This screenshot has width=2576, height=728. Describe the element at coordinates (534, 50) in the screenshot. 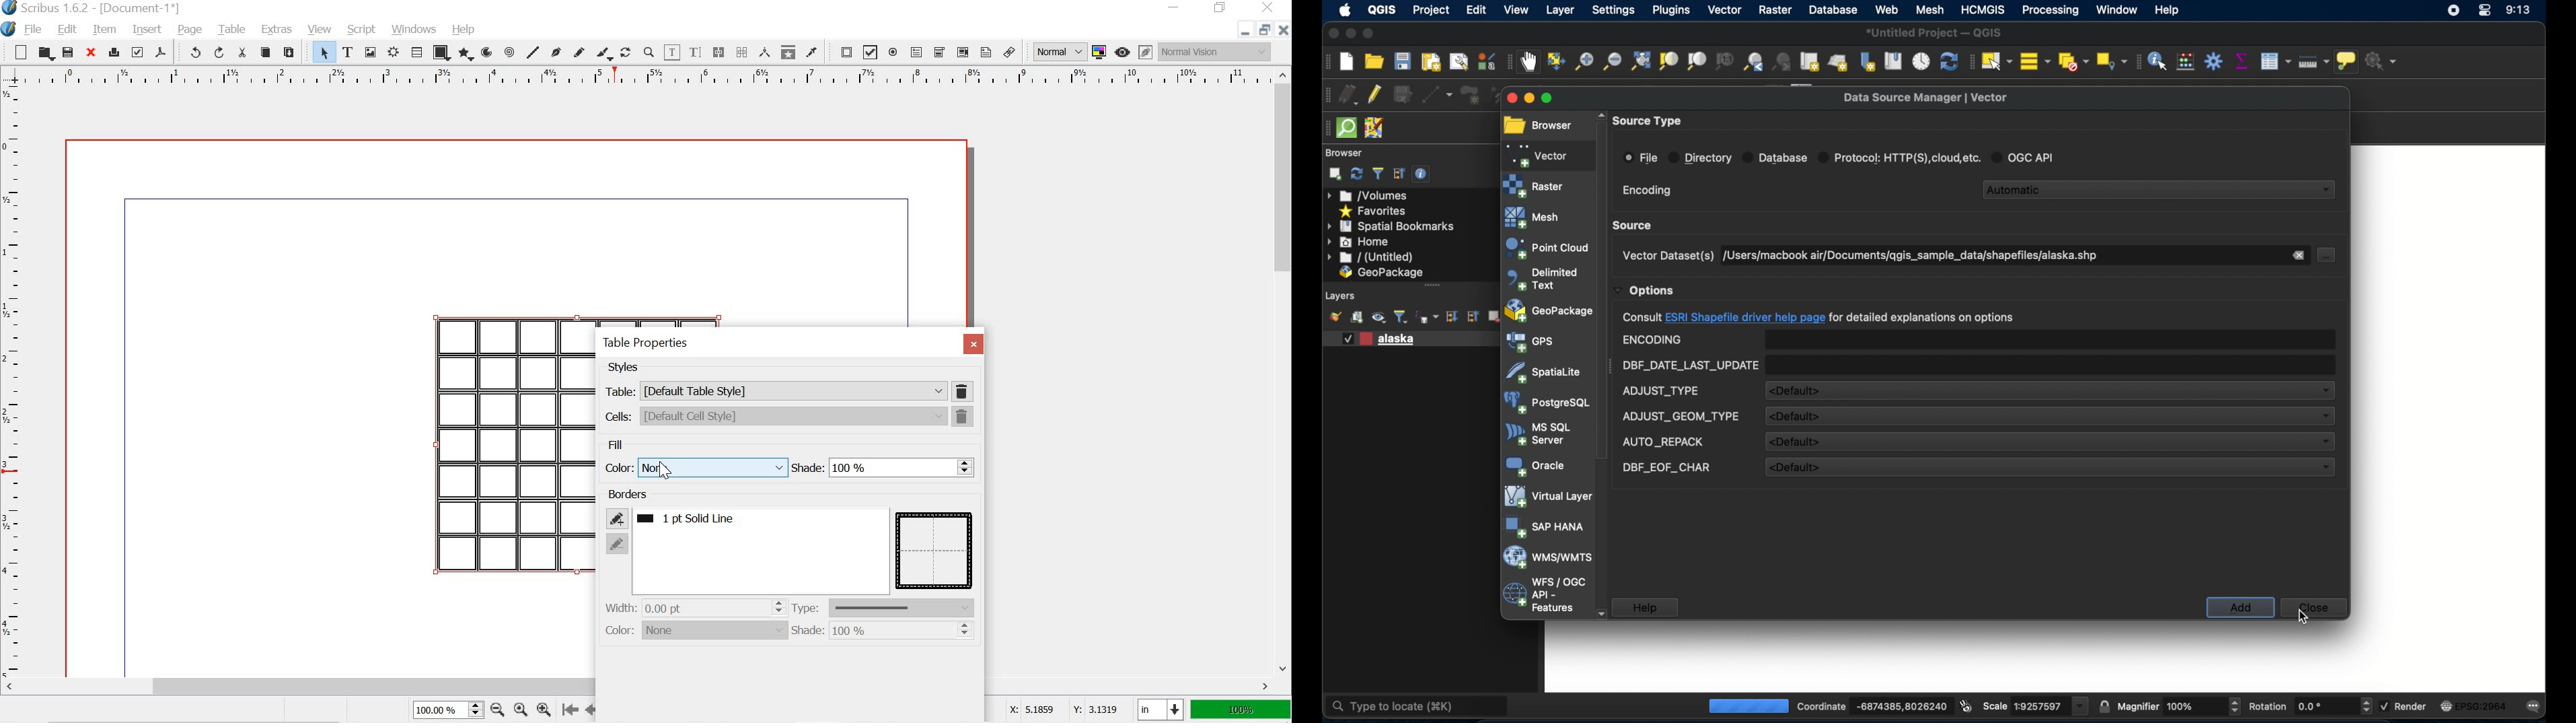

I see `line` at that location.